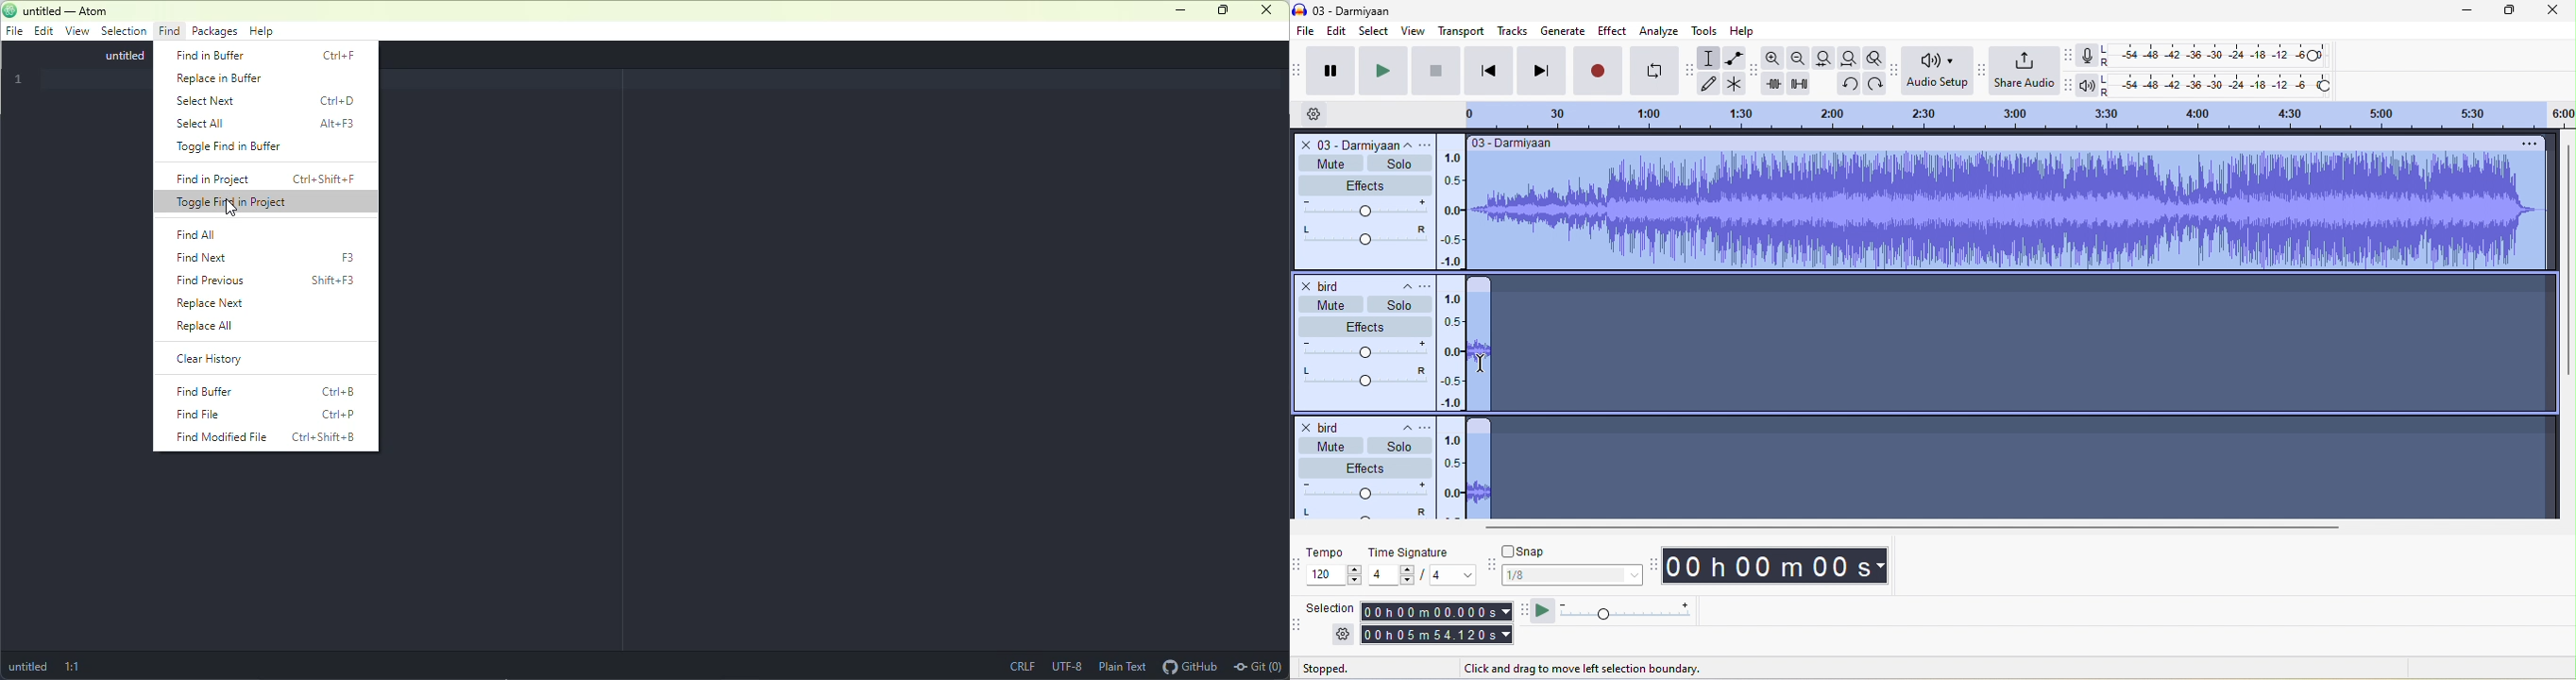  Describe the element at coordinates (1800, 58) in the screenshot. I see `zoom out` at that location.